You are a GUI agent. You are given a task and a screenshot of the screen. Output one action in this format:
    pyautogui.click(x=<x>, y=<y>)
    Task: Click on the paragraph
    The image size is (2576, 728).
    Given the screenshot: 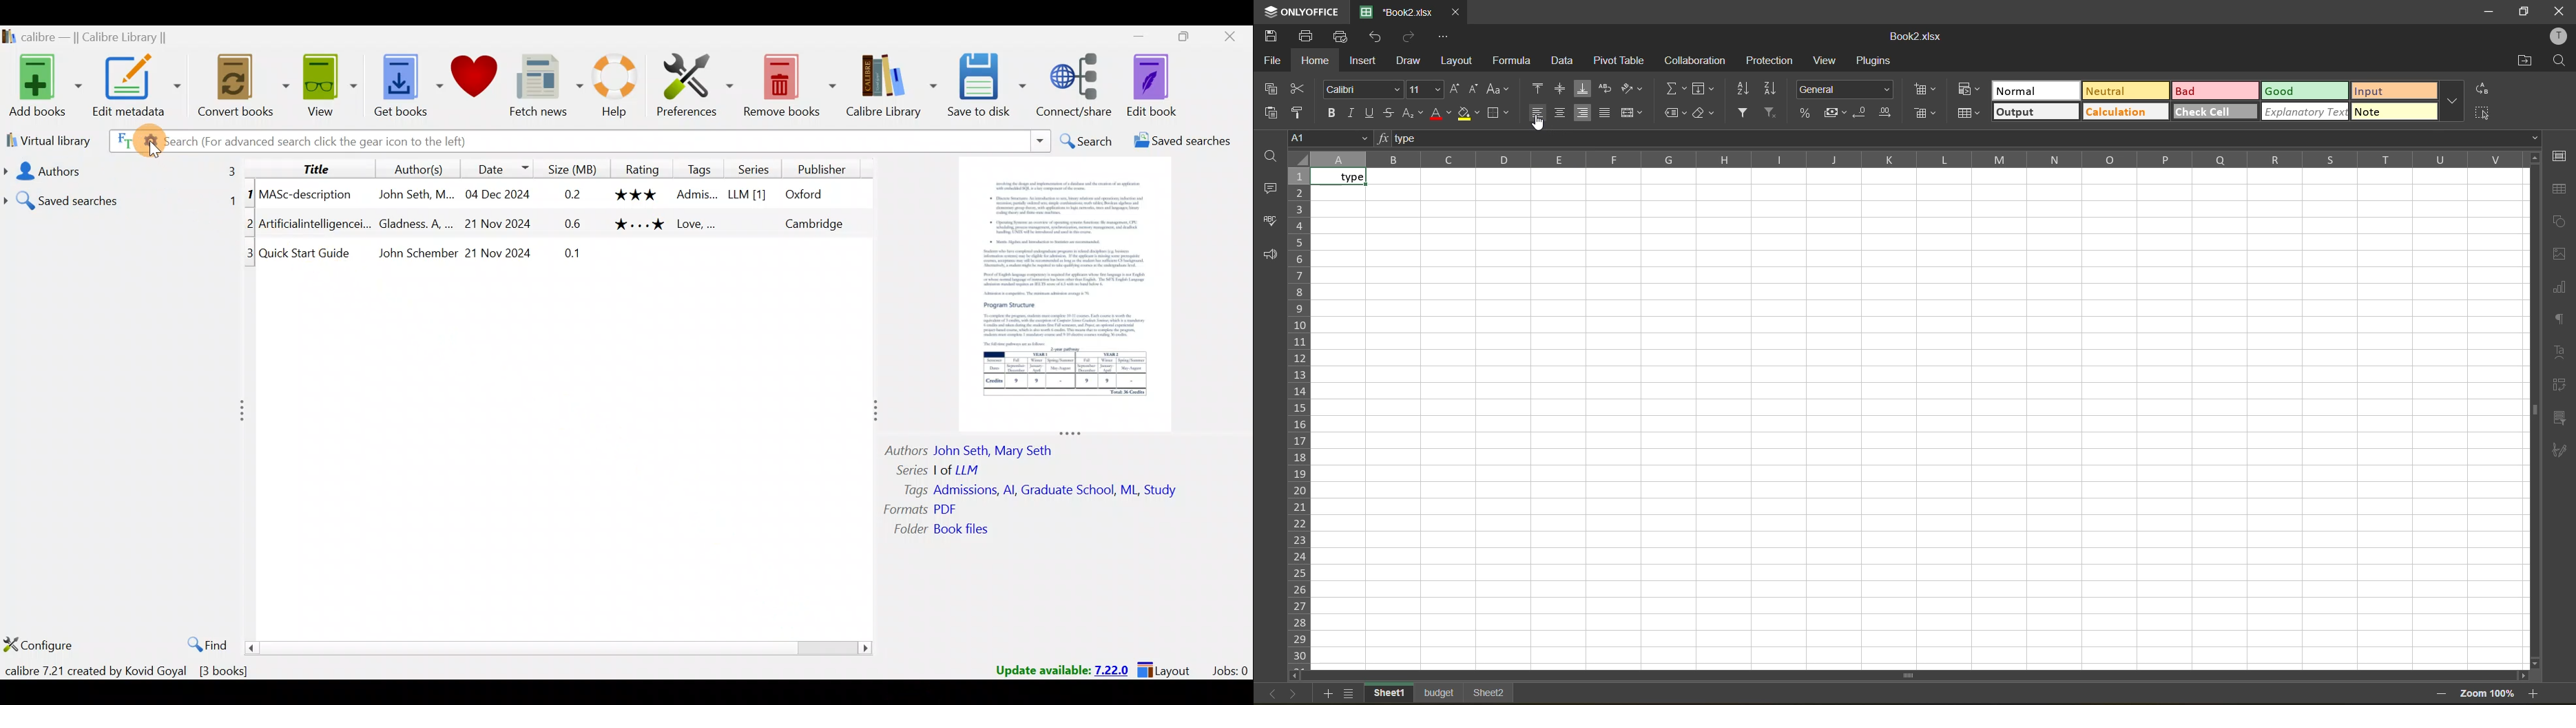 What is the action you would take?
    pyautogui.click(x=2560, y=319)
    